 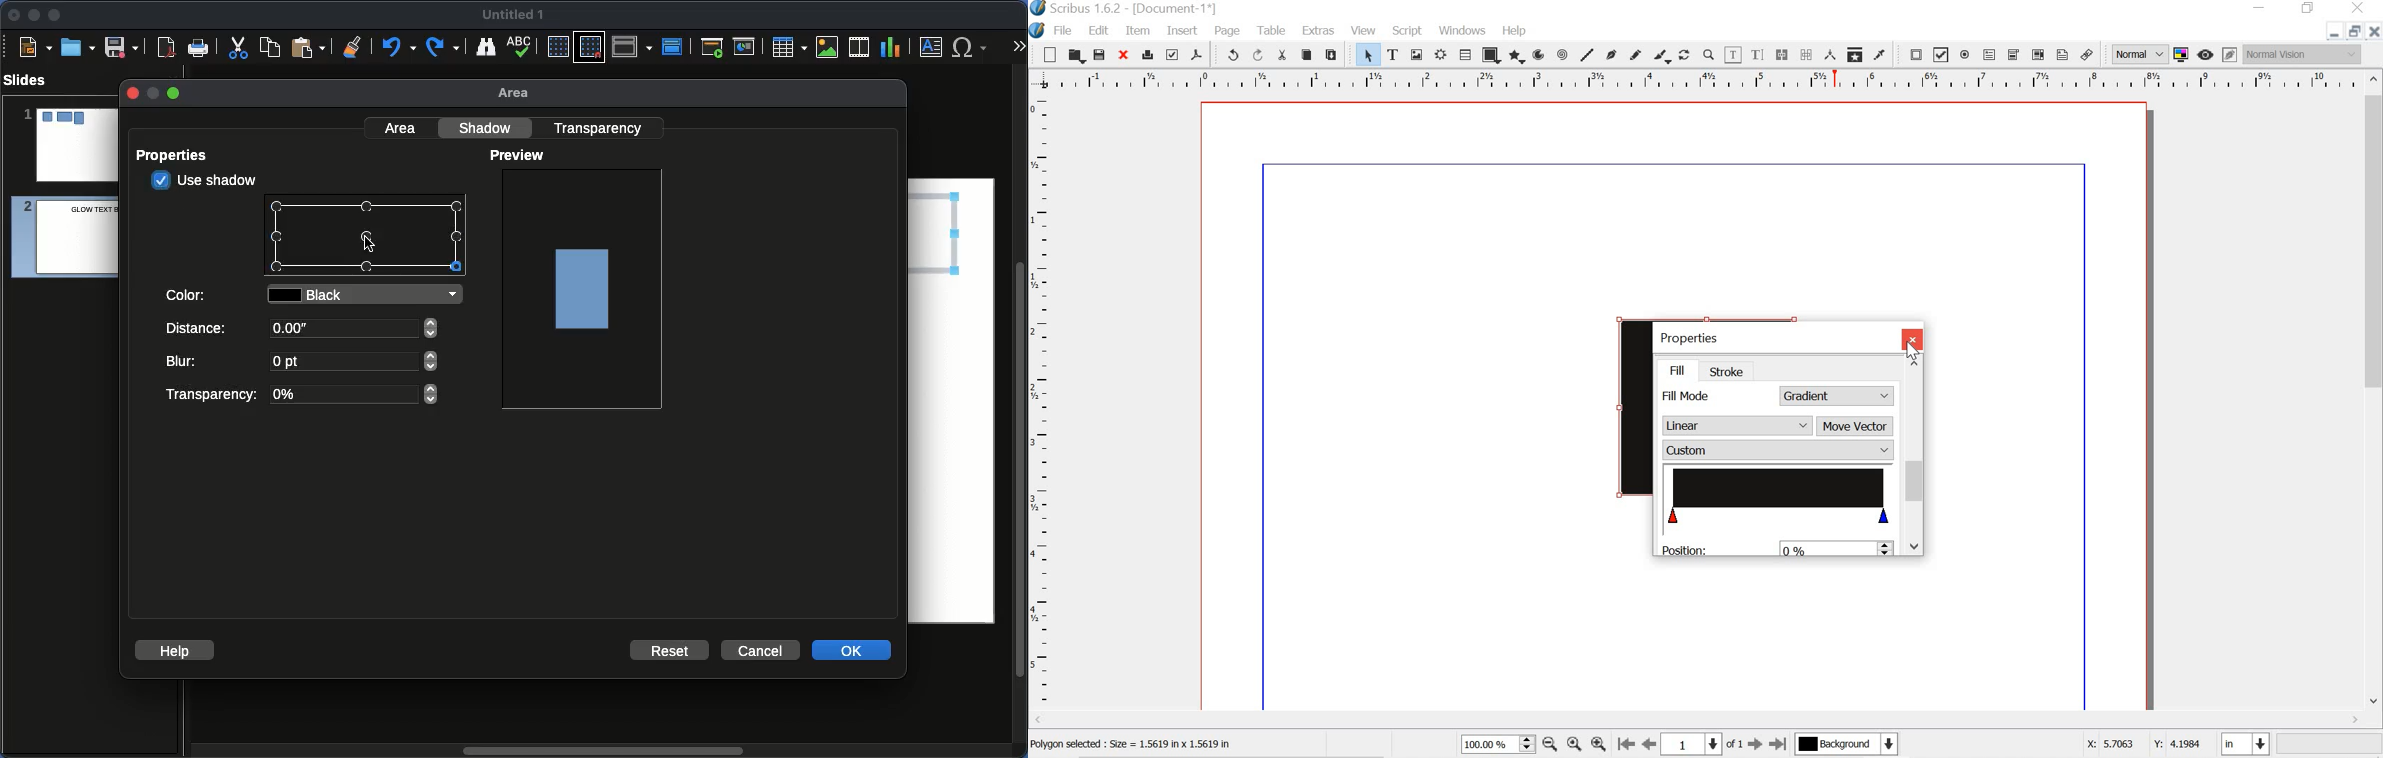 I want to click on edit content of frames, so click(x=1734, y=54).